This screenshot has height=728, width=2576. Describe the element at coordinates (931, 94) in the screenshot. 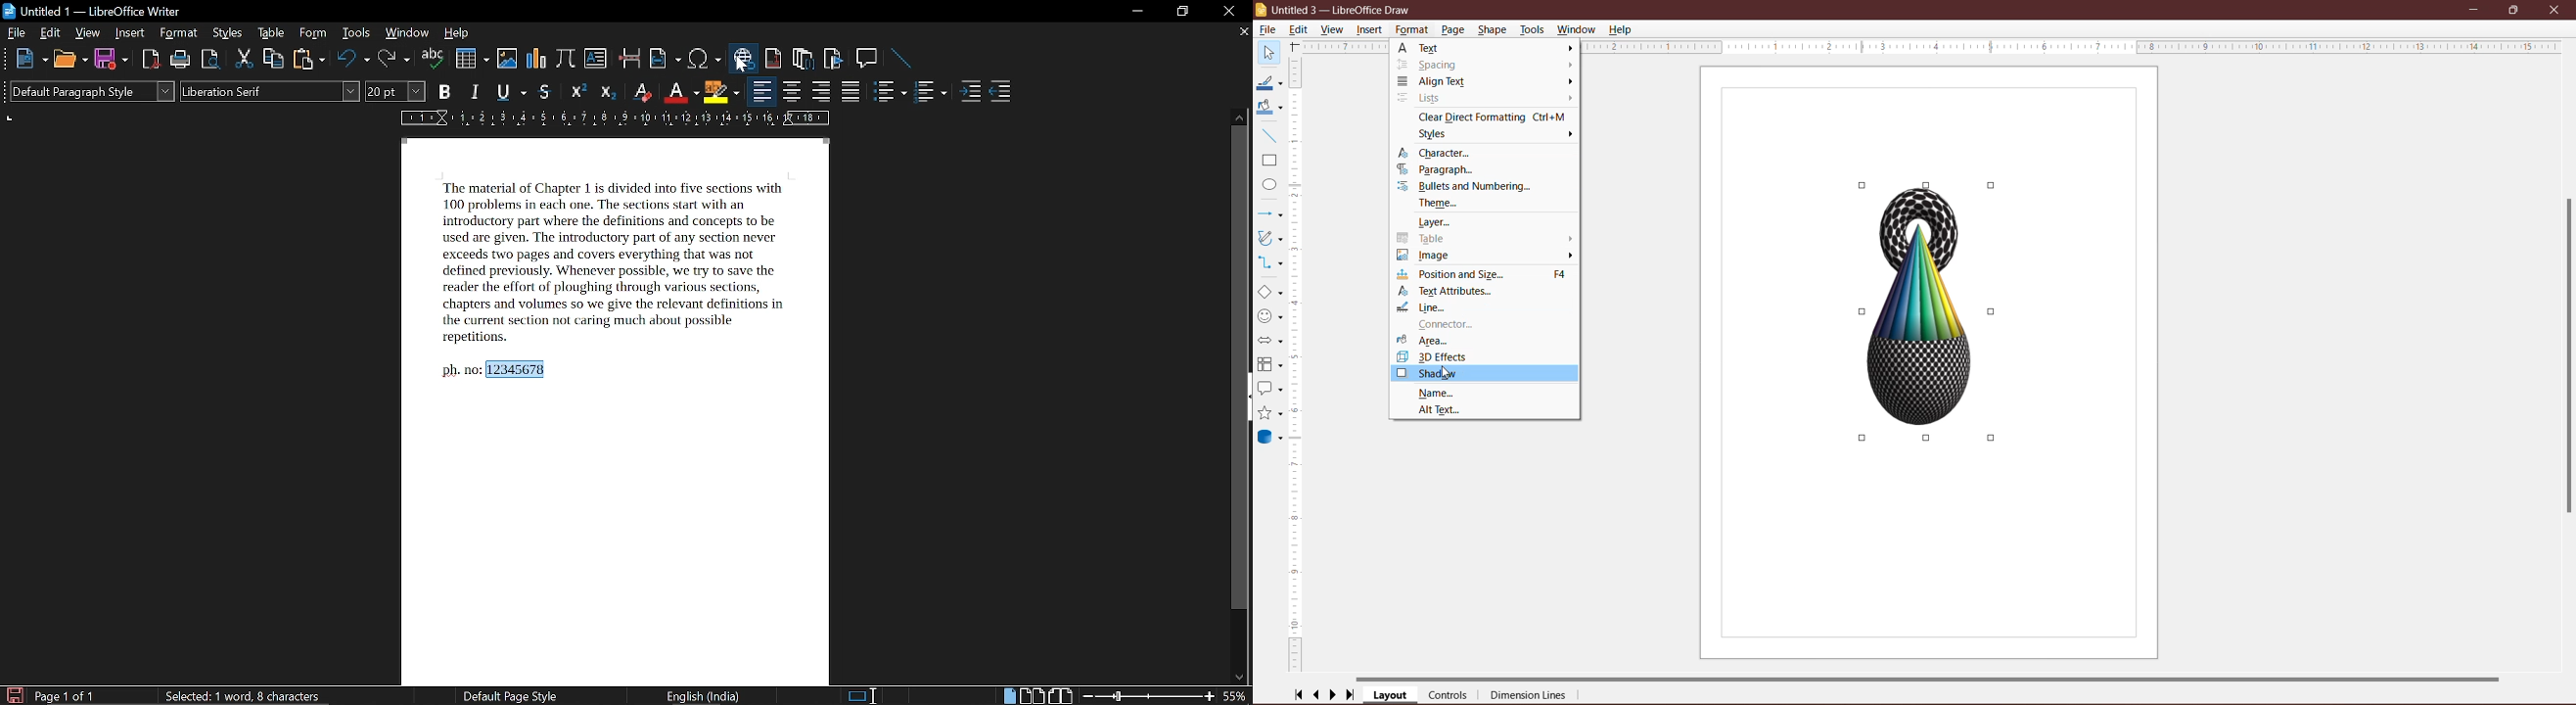

I see `toggle ordered list` at that location.